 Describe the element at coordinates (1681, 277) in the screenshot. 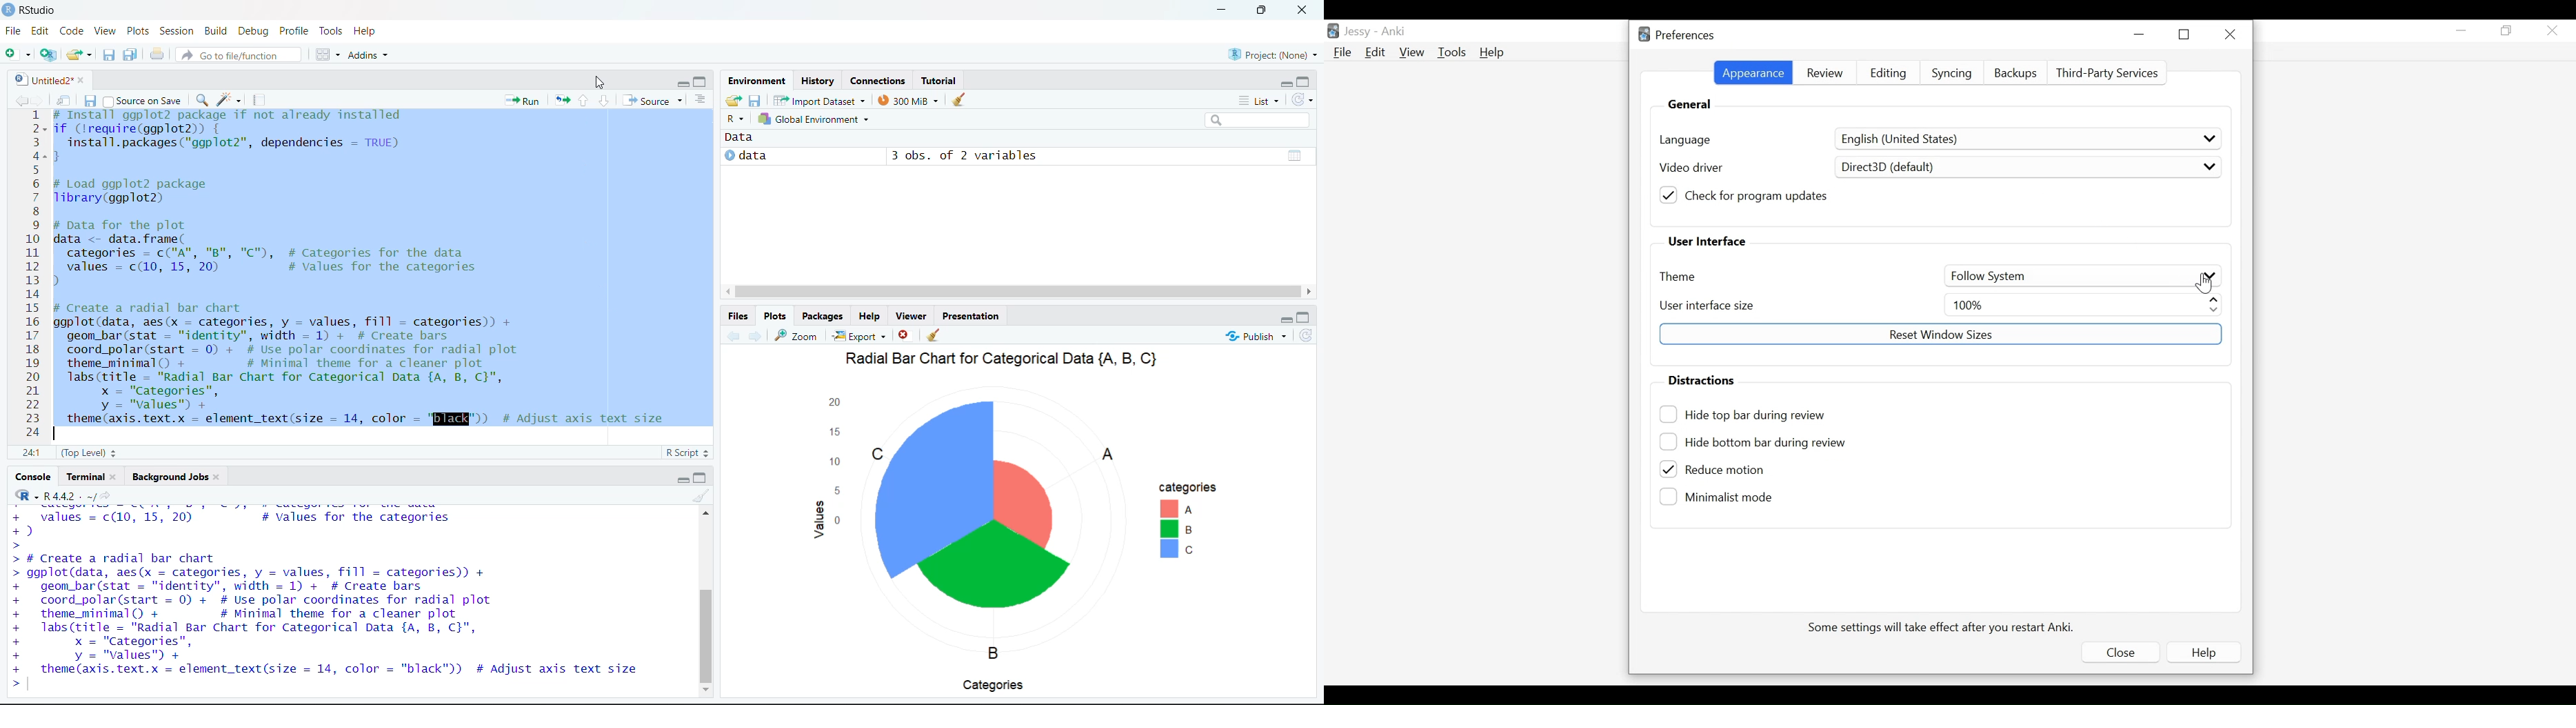

I see `Theme` at that location.